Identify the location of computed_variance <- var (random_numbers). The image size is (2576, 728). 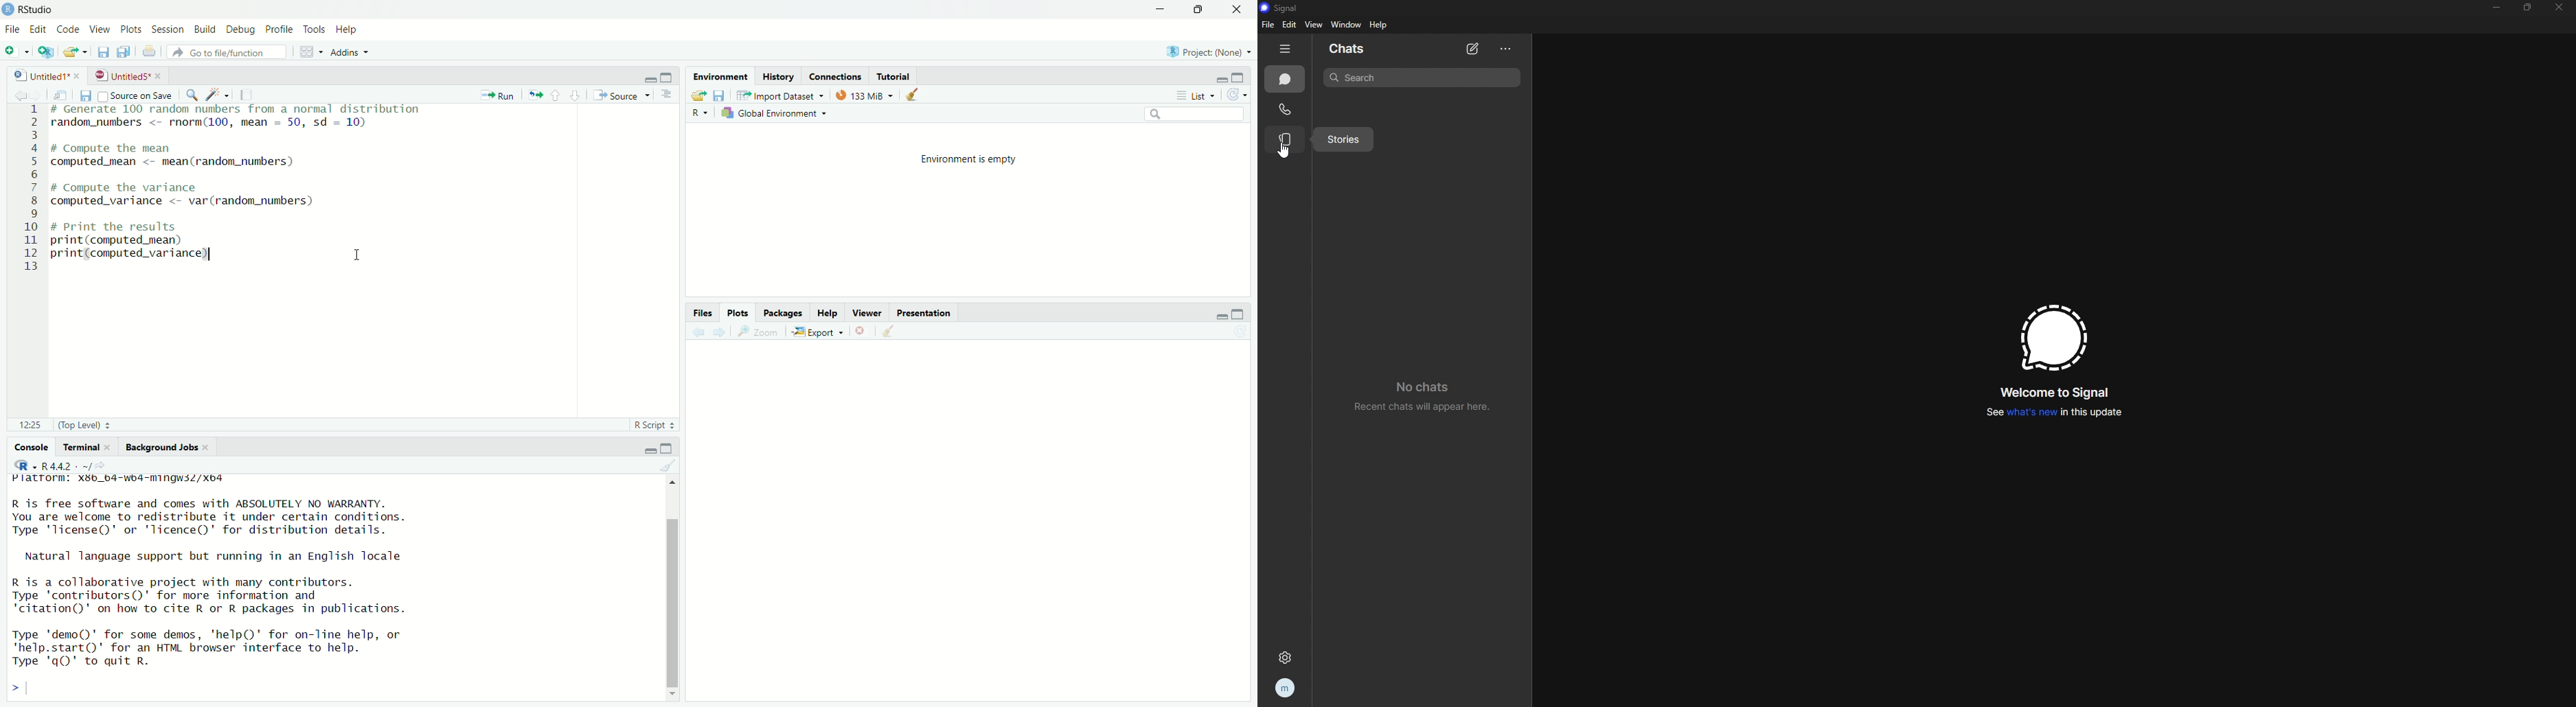
(196, 200).